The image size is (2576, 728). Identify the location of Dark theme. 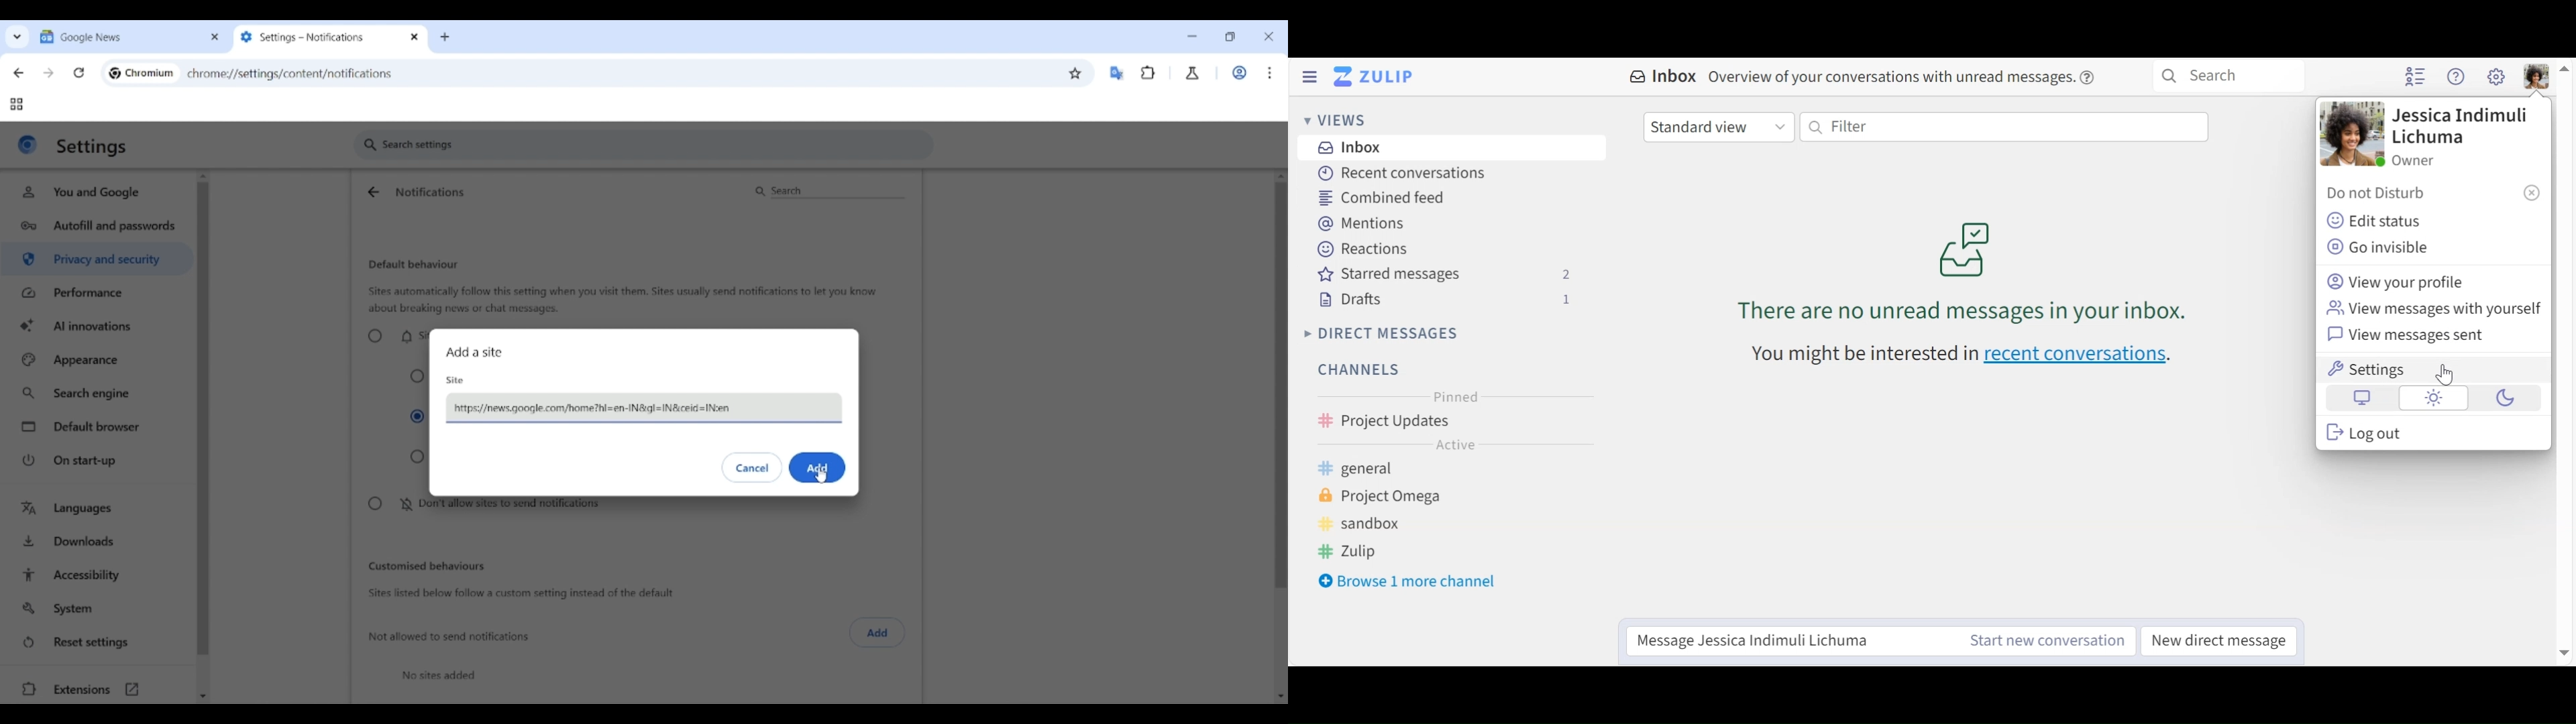
(2502, 400).